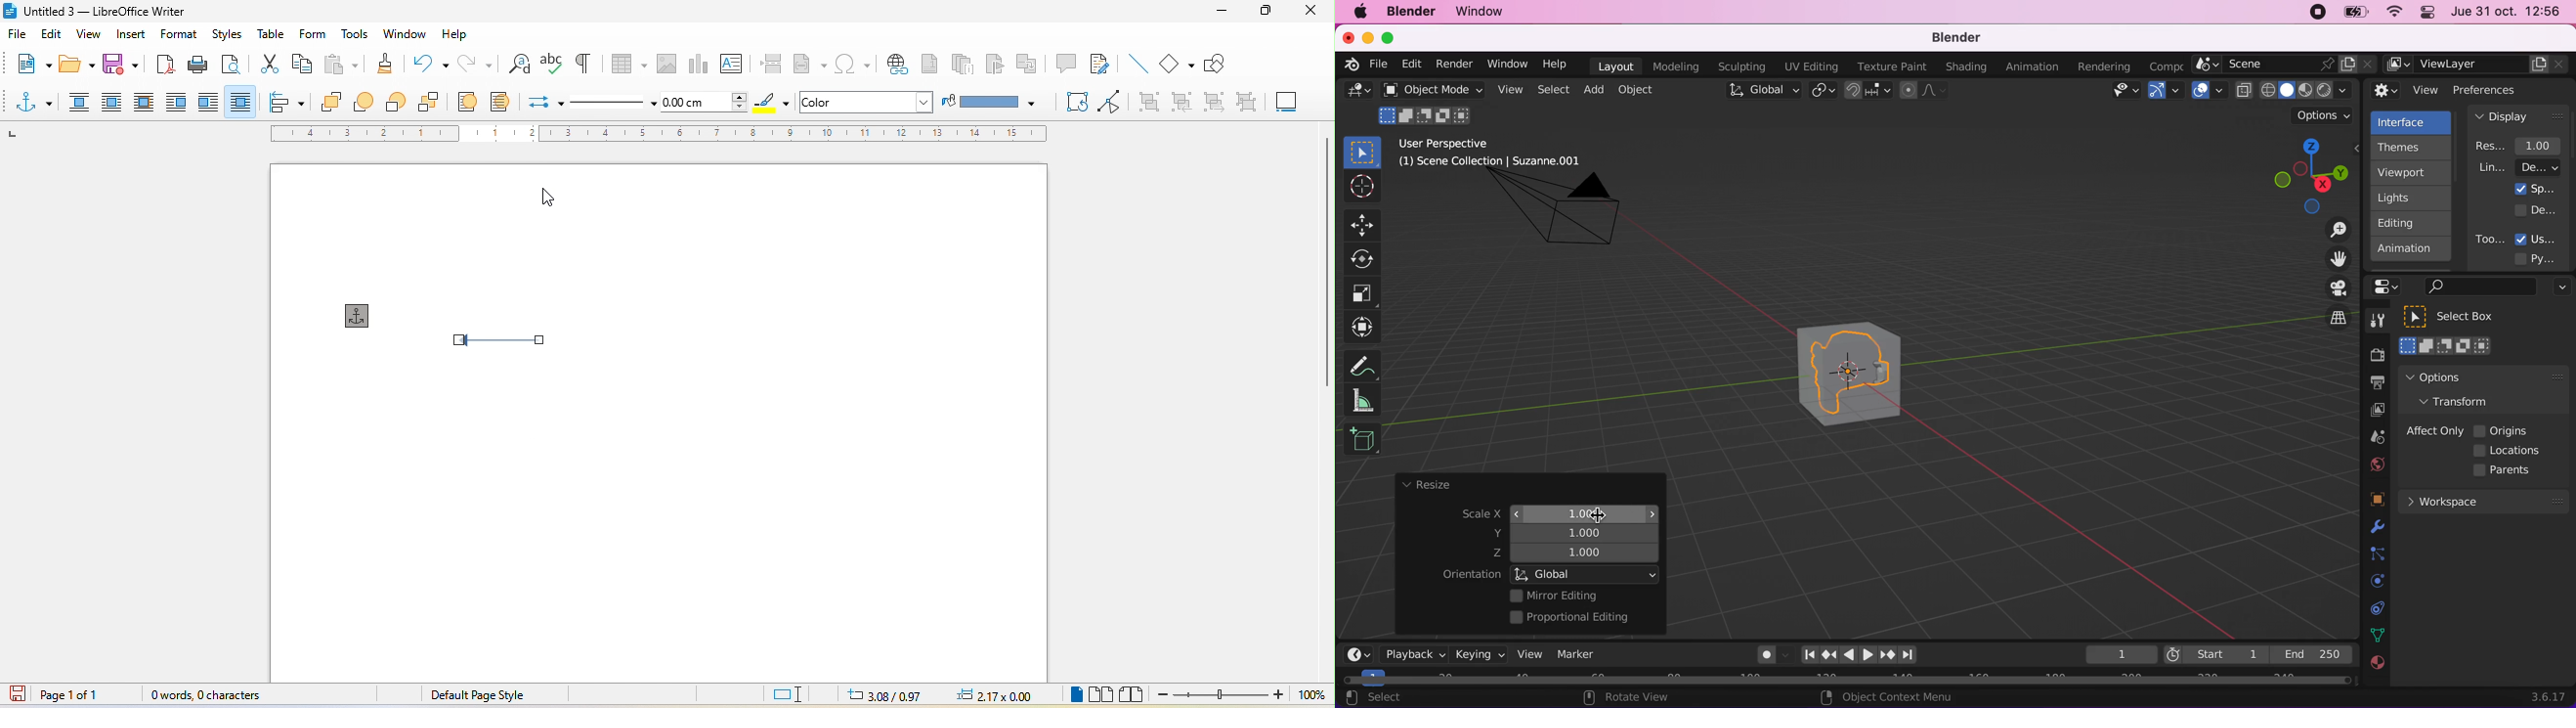 Image resolution: width=2576 pixels, height=728 pixels. I want to click on after, so click(206, 101).